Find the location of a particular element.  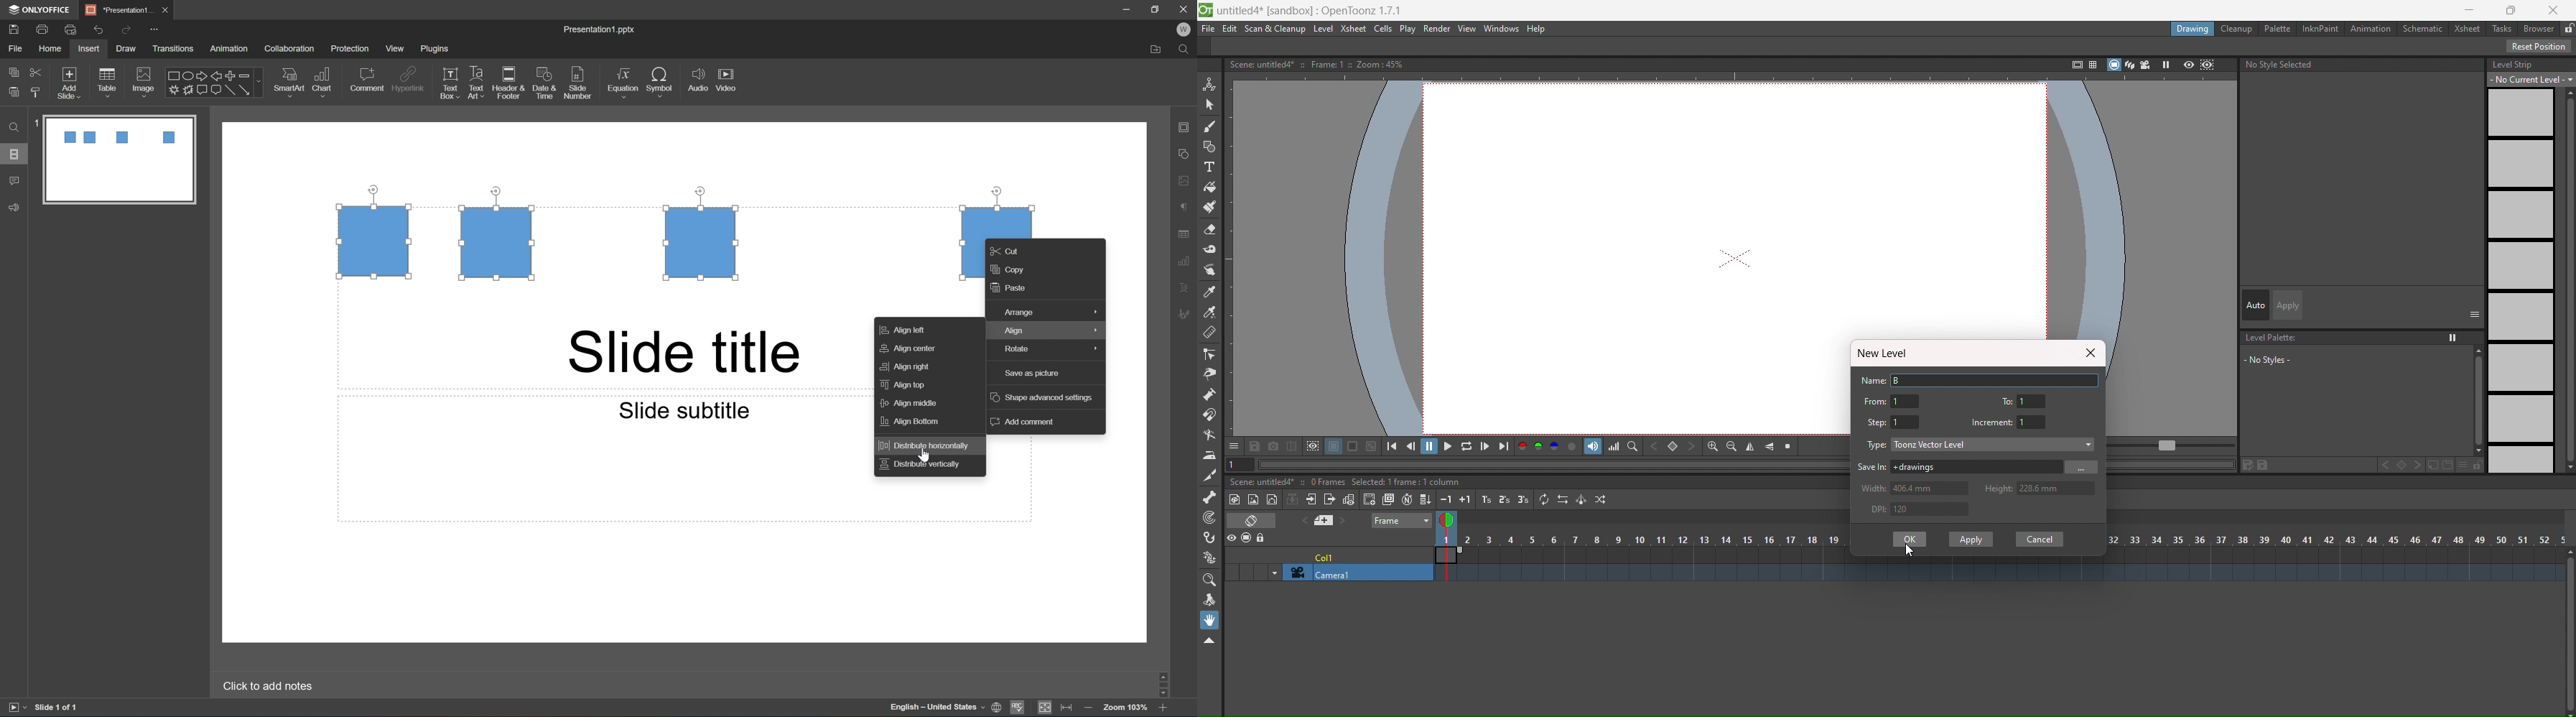

Open file location is located at coordinates (1154, 51).